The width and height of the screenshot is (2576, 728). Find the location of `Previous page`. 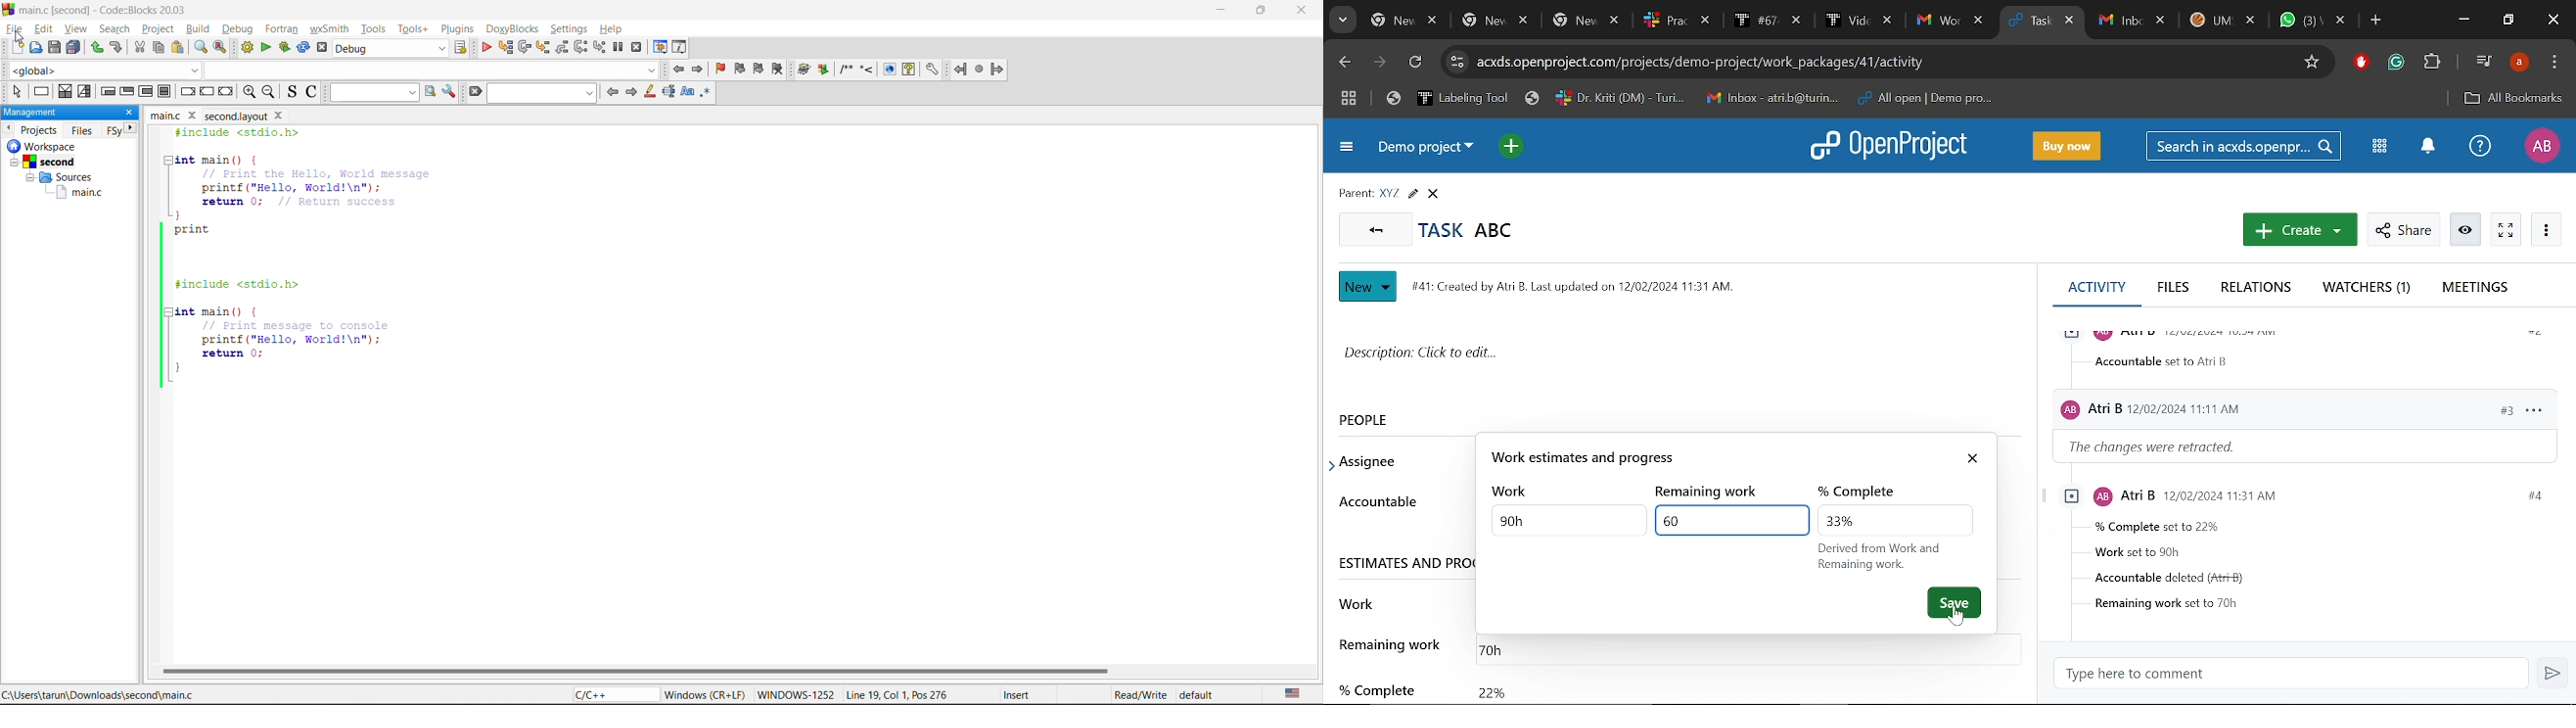

Previous page is located at coordinates (1344, 62).